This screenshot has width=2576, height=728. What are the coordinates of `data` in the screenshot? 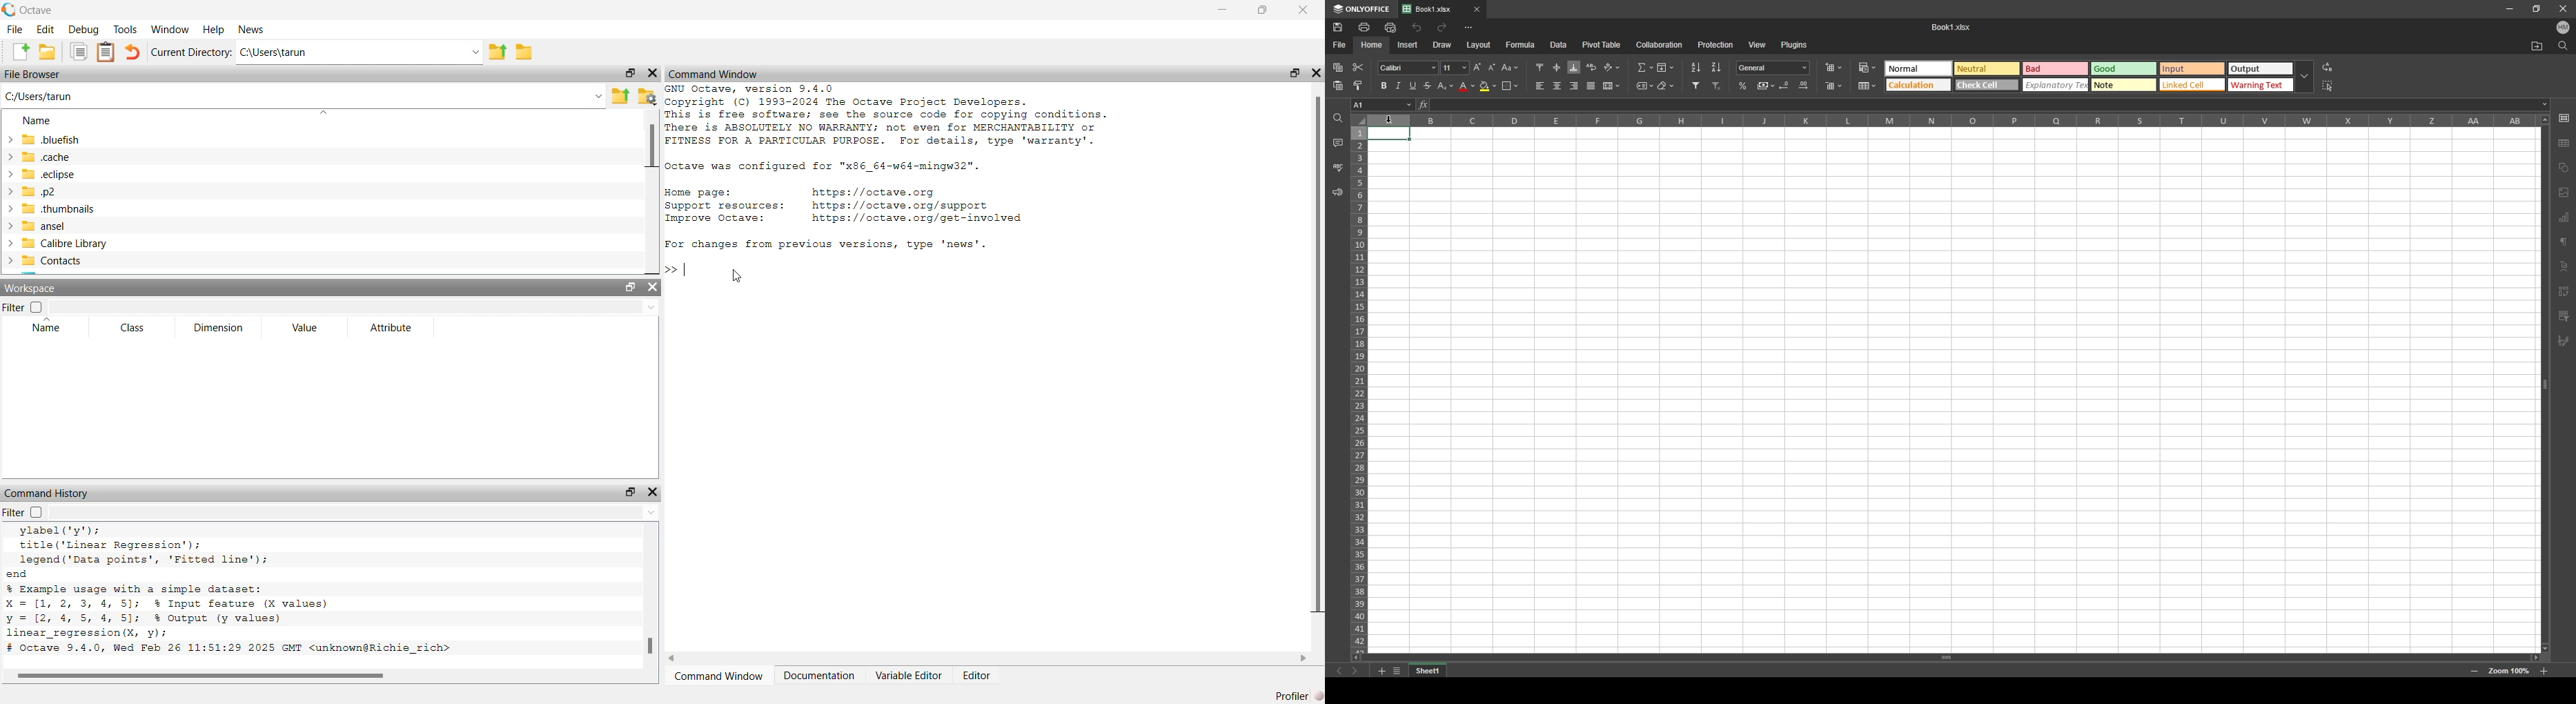 It's located at (1559, 44).